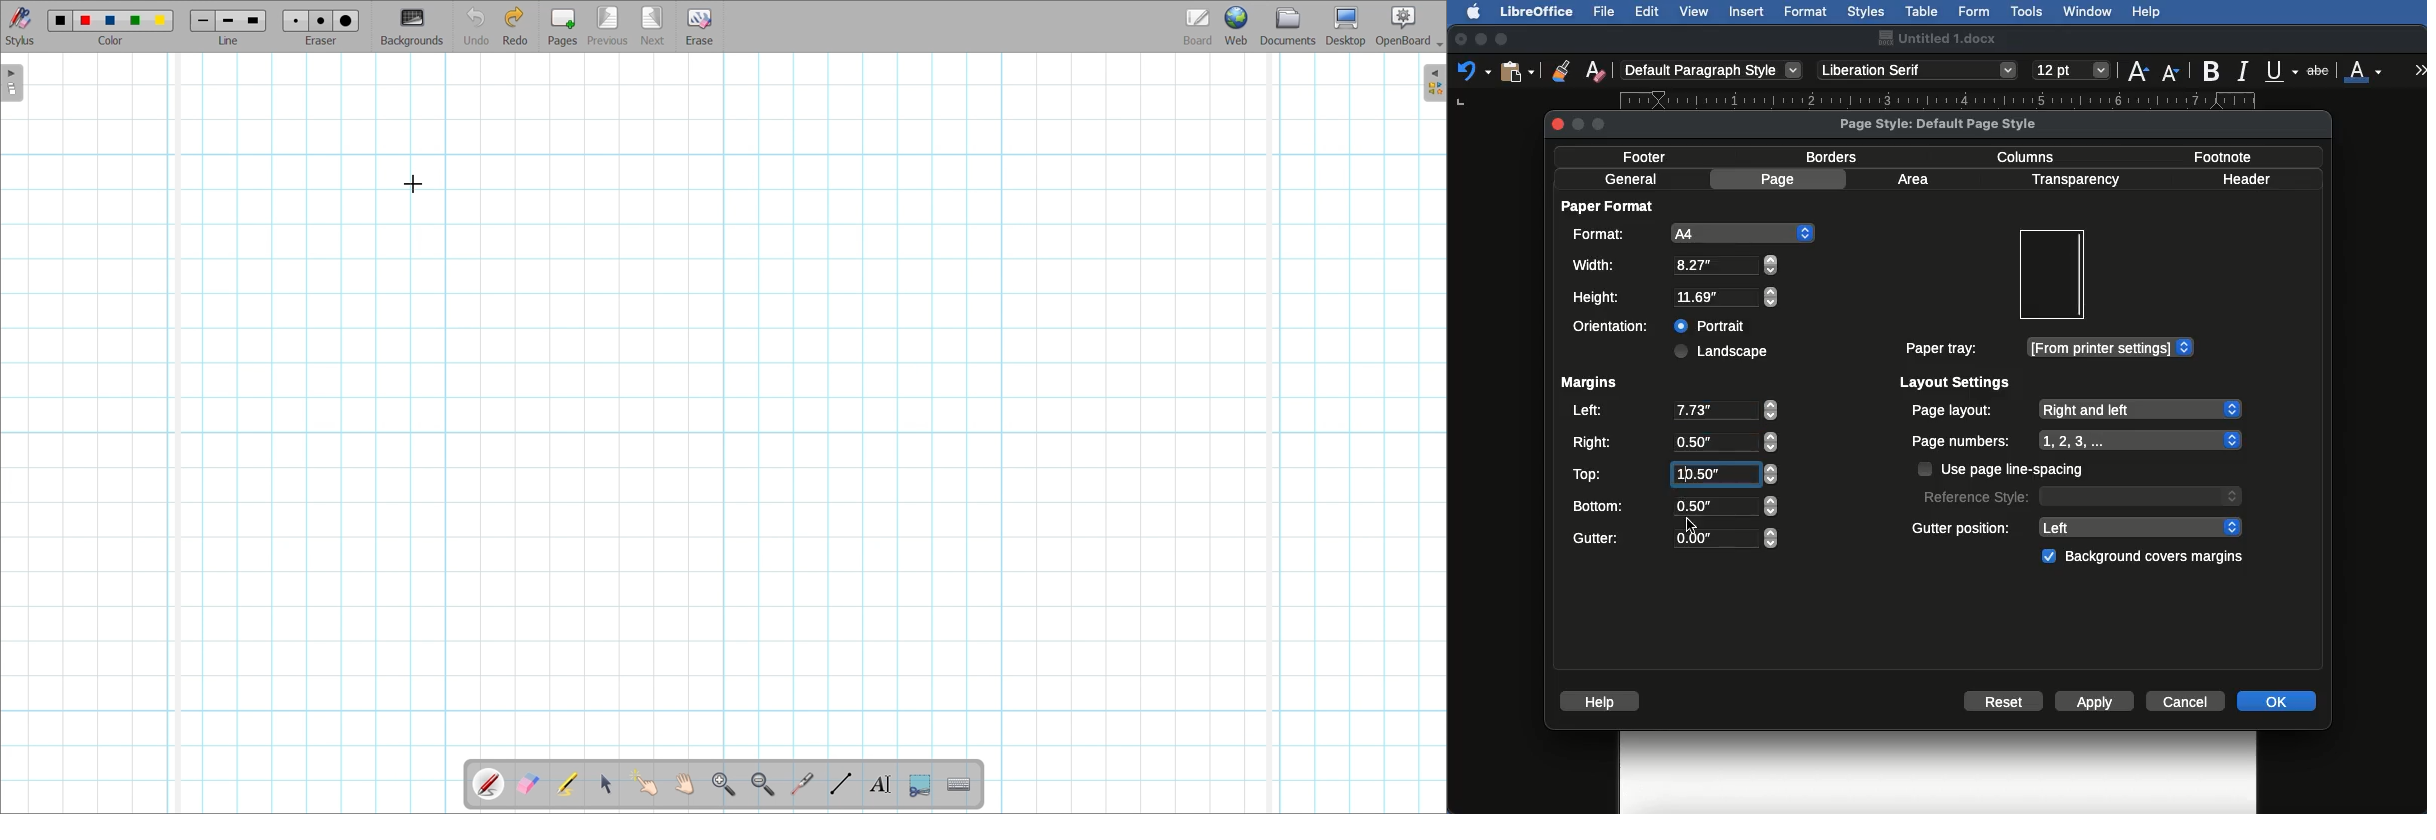 This screenshot has width=2436, height=840. I want to click on File, so click(1606, 11).